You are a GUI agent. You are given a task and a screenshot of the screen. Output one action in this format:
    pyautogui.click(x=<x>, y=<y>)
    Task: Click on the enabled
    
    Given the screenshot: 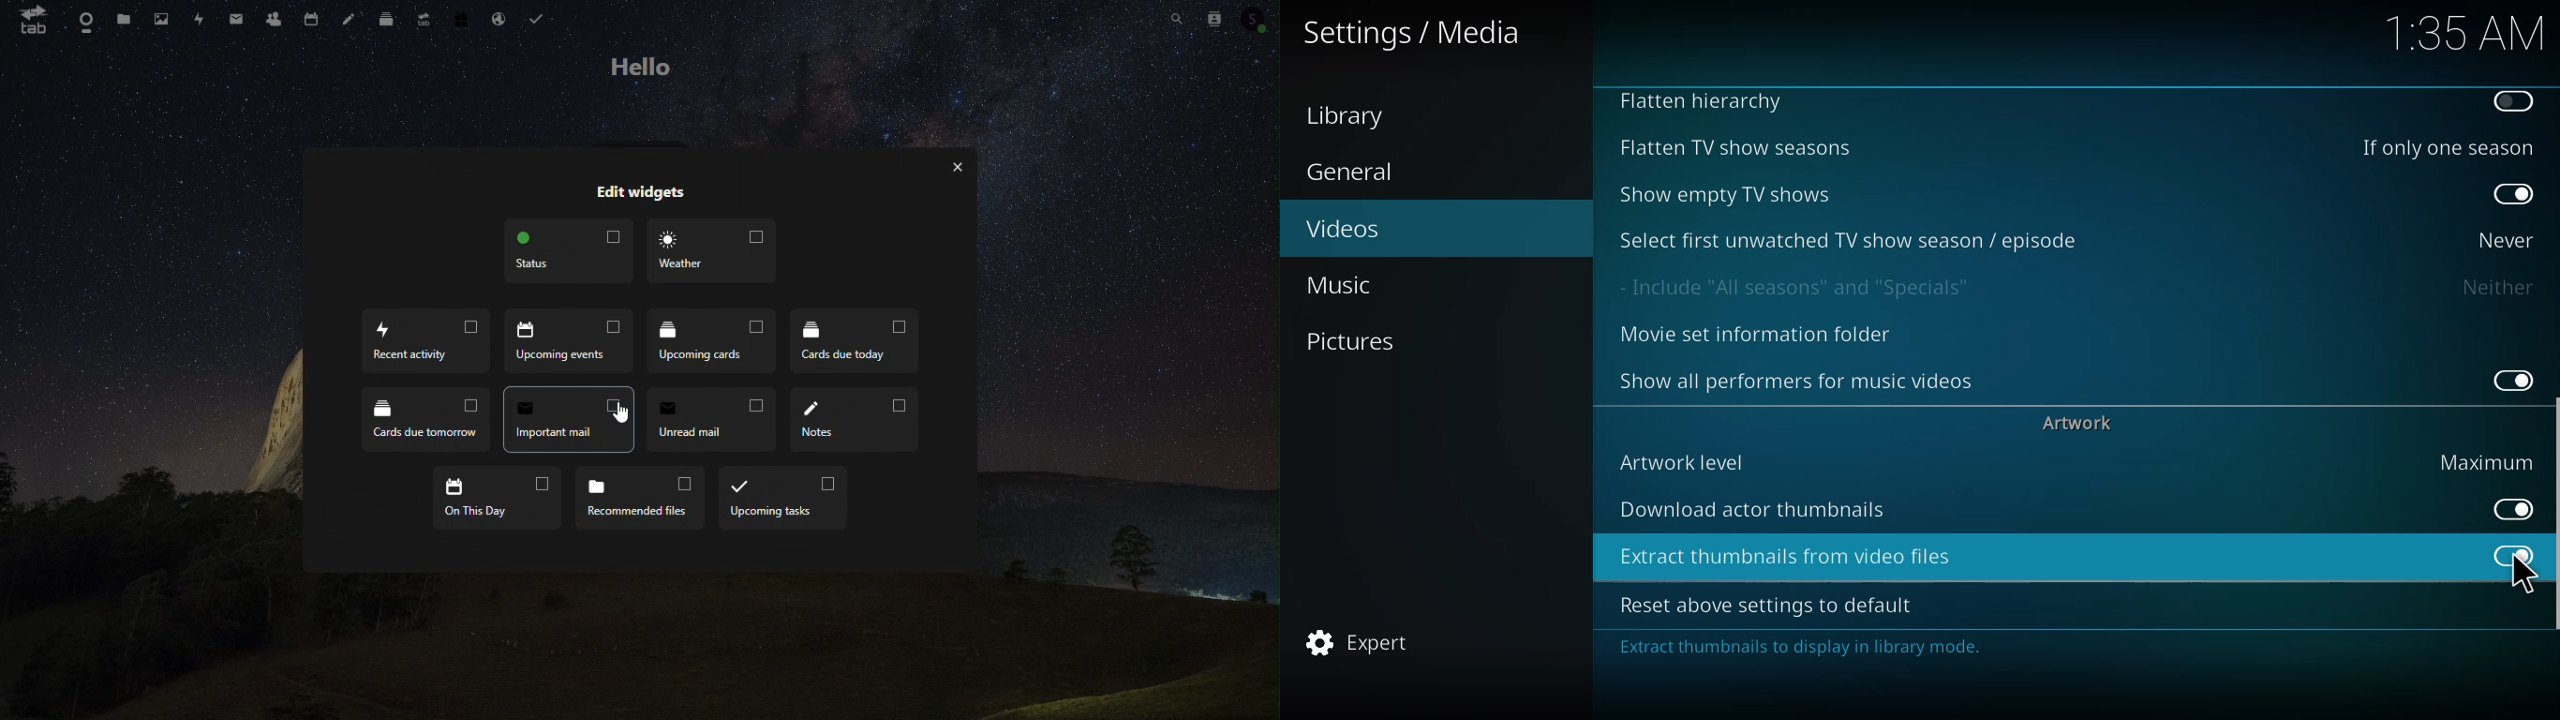 What is the action you would take?
    pyautogui.click(x=2521, y=555)
    